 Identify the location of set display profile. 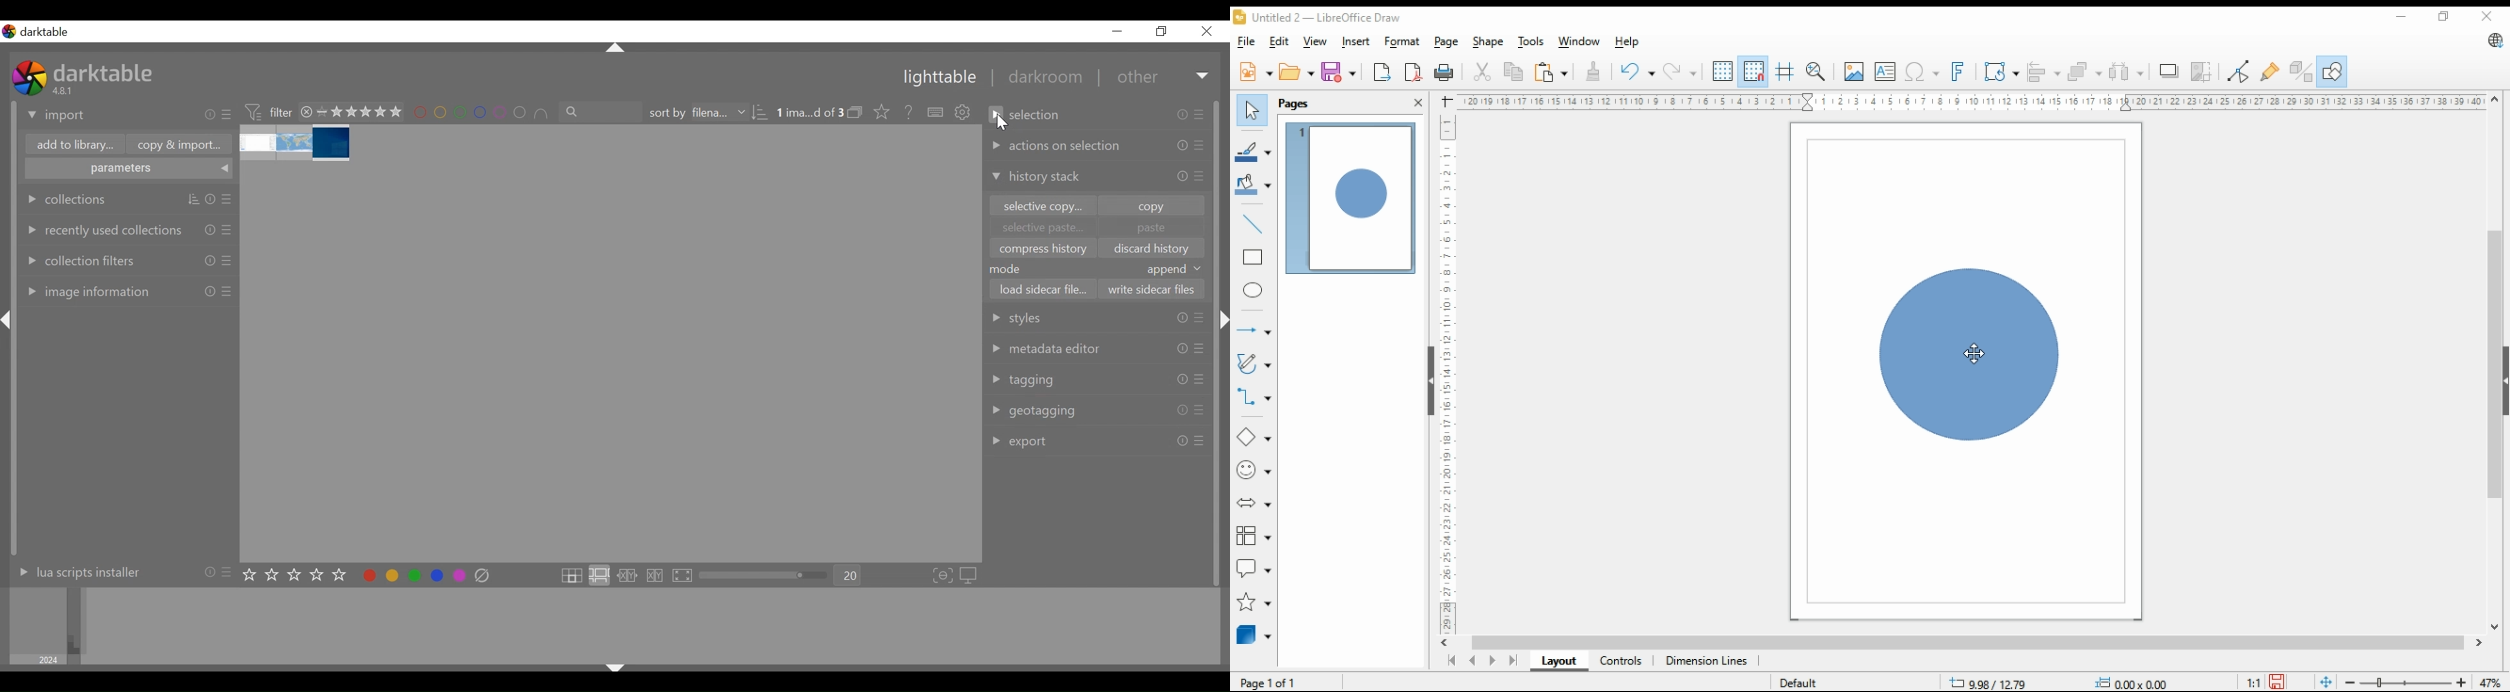
(970, 575).